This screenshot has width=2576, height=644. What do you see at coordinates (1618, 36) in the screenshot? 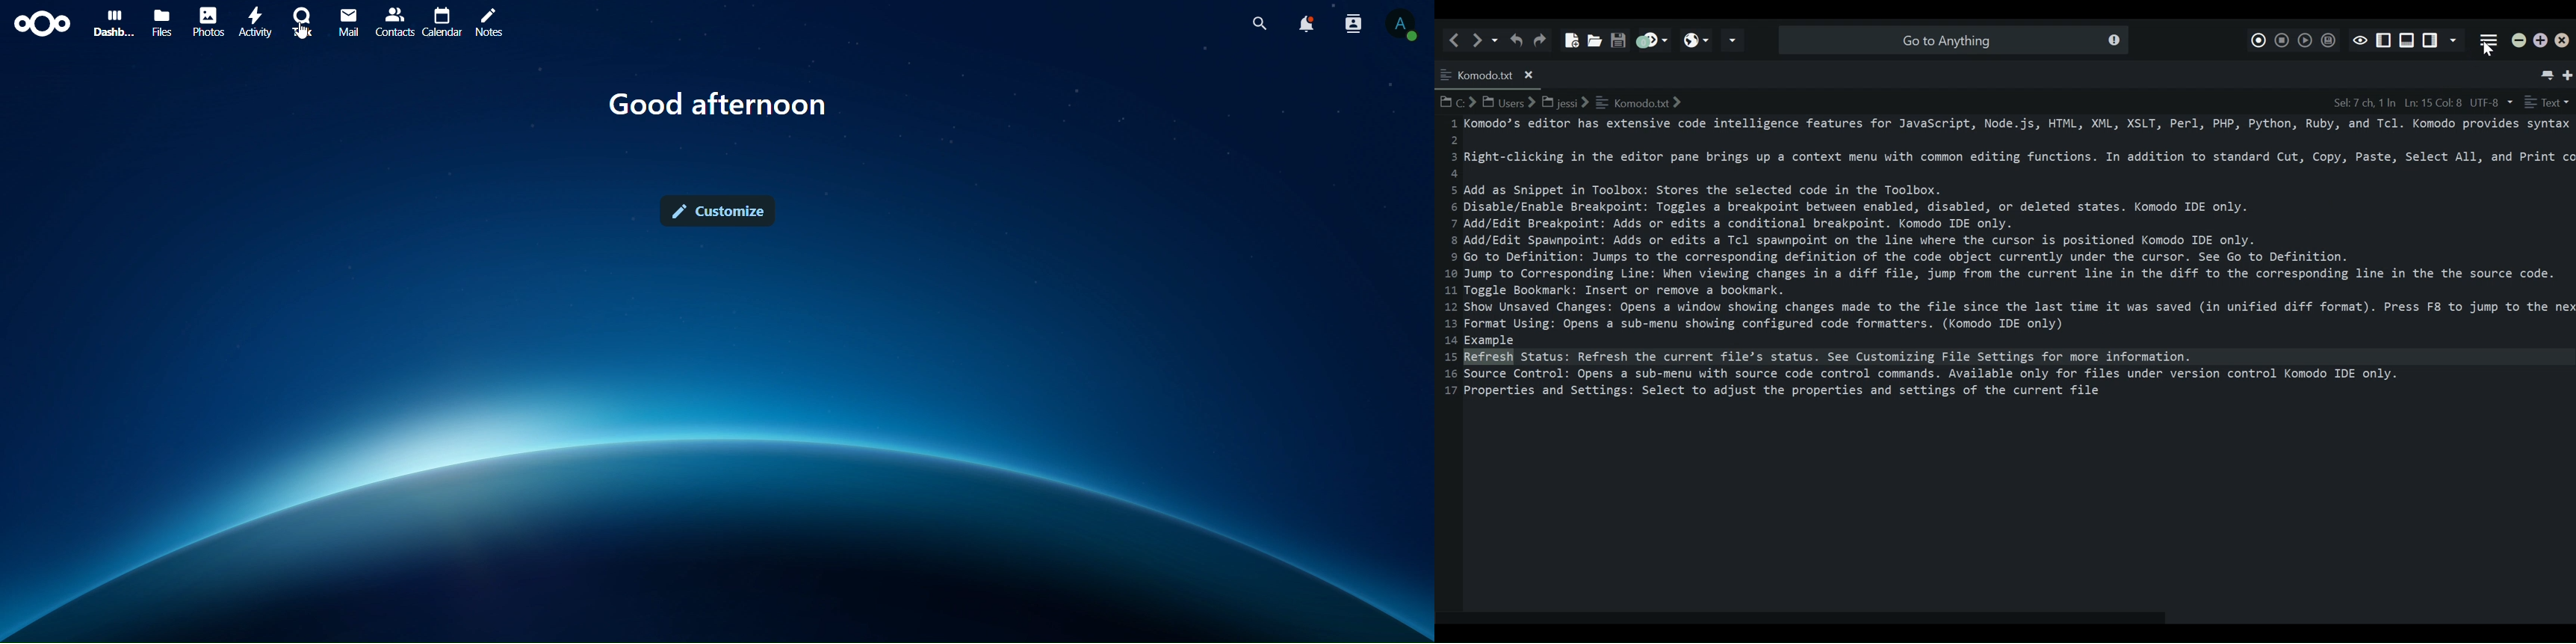
I see `Save` at bounding box center [1618, 36].